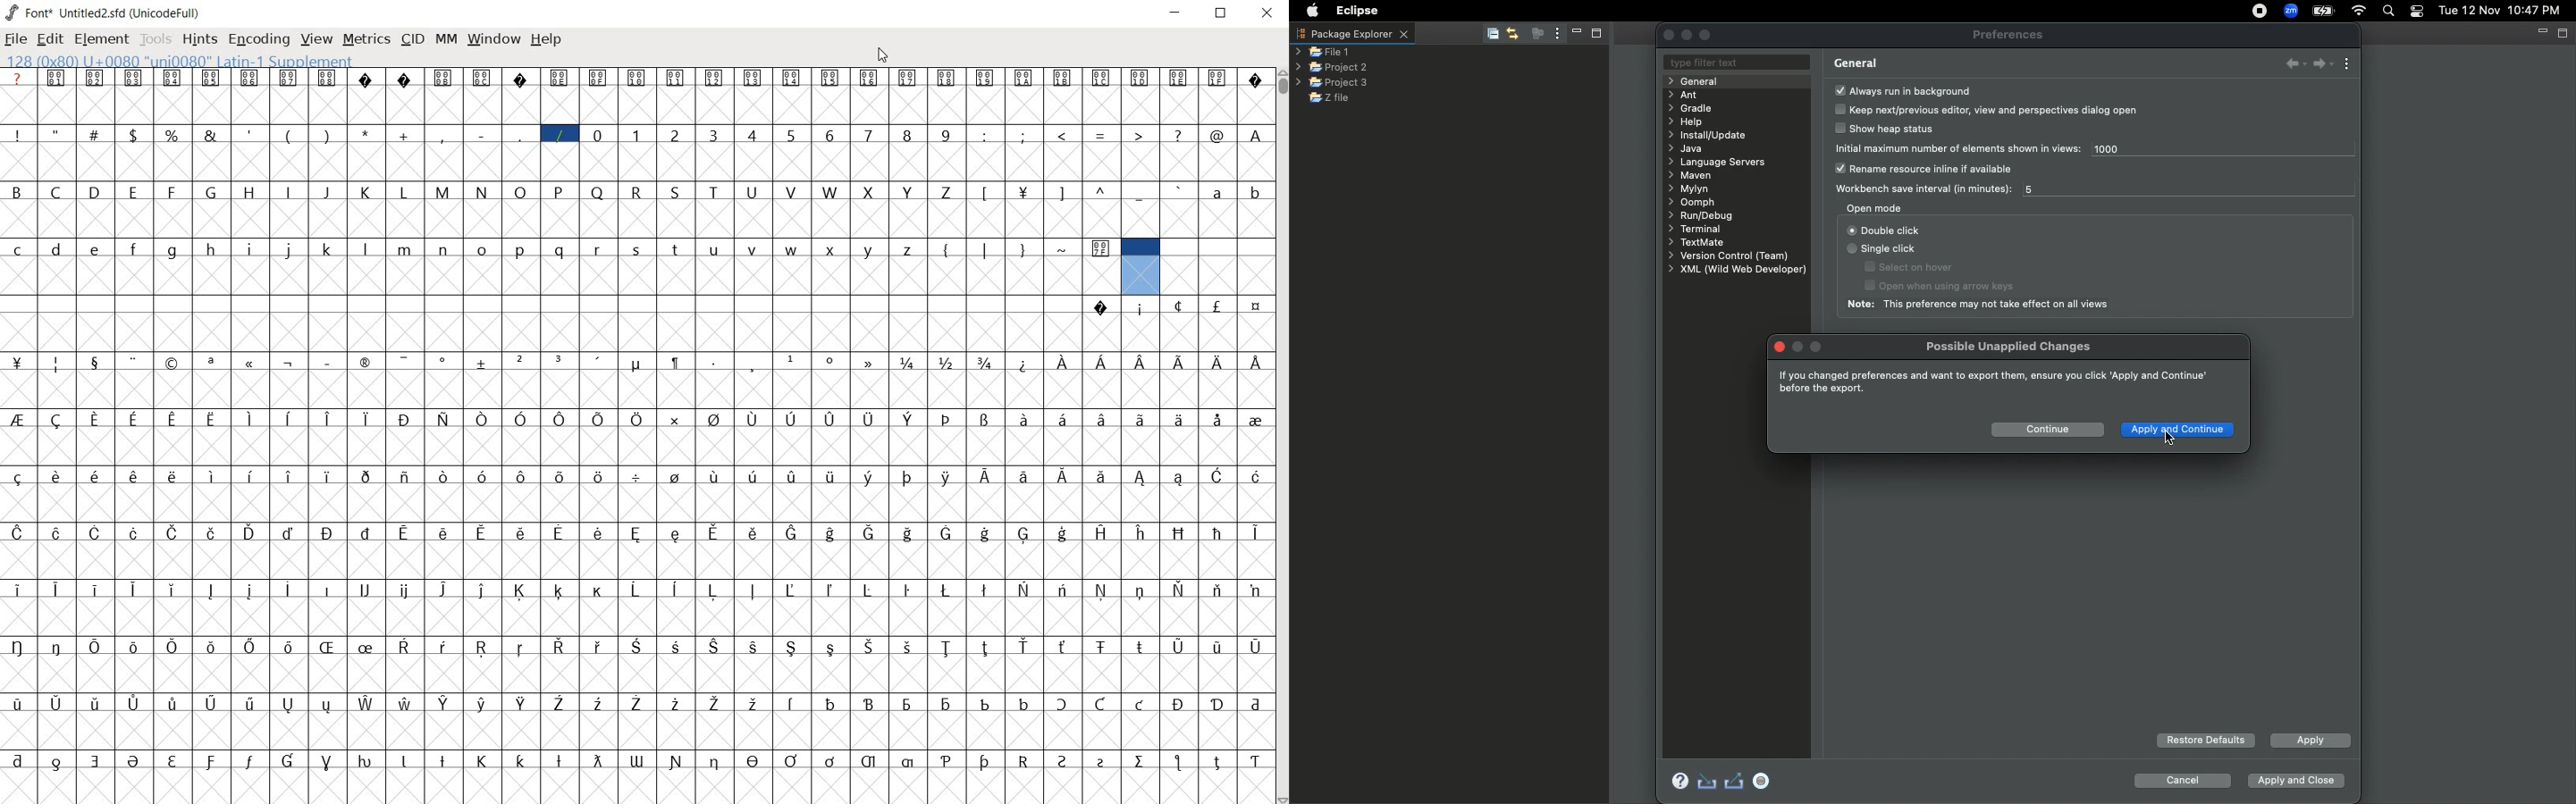  What do you see at coordinates (292, 648) in the screenshot?
I see `Symbol` at bounding box center [292, 648].